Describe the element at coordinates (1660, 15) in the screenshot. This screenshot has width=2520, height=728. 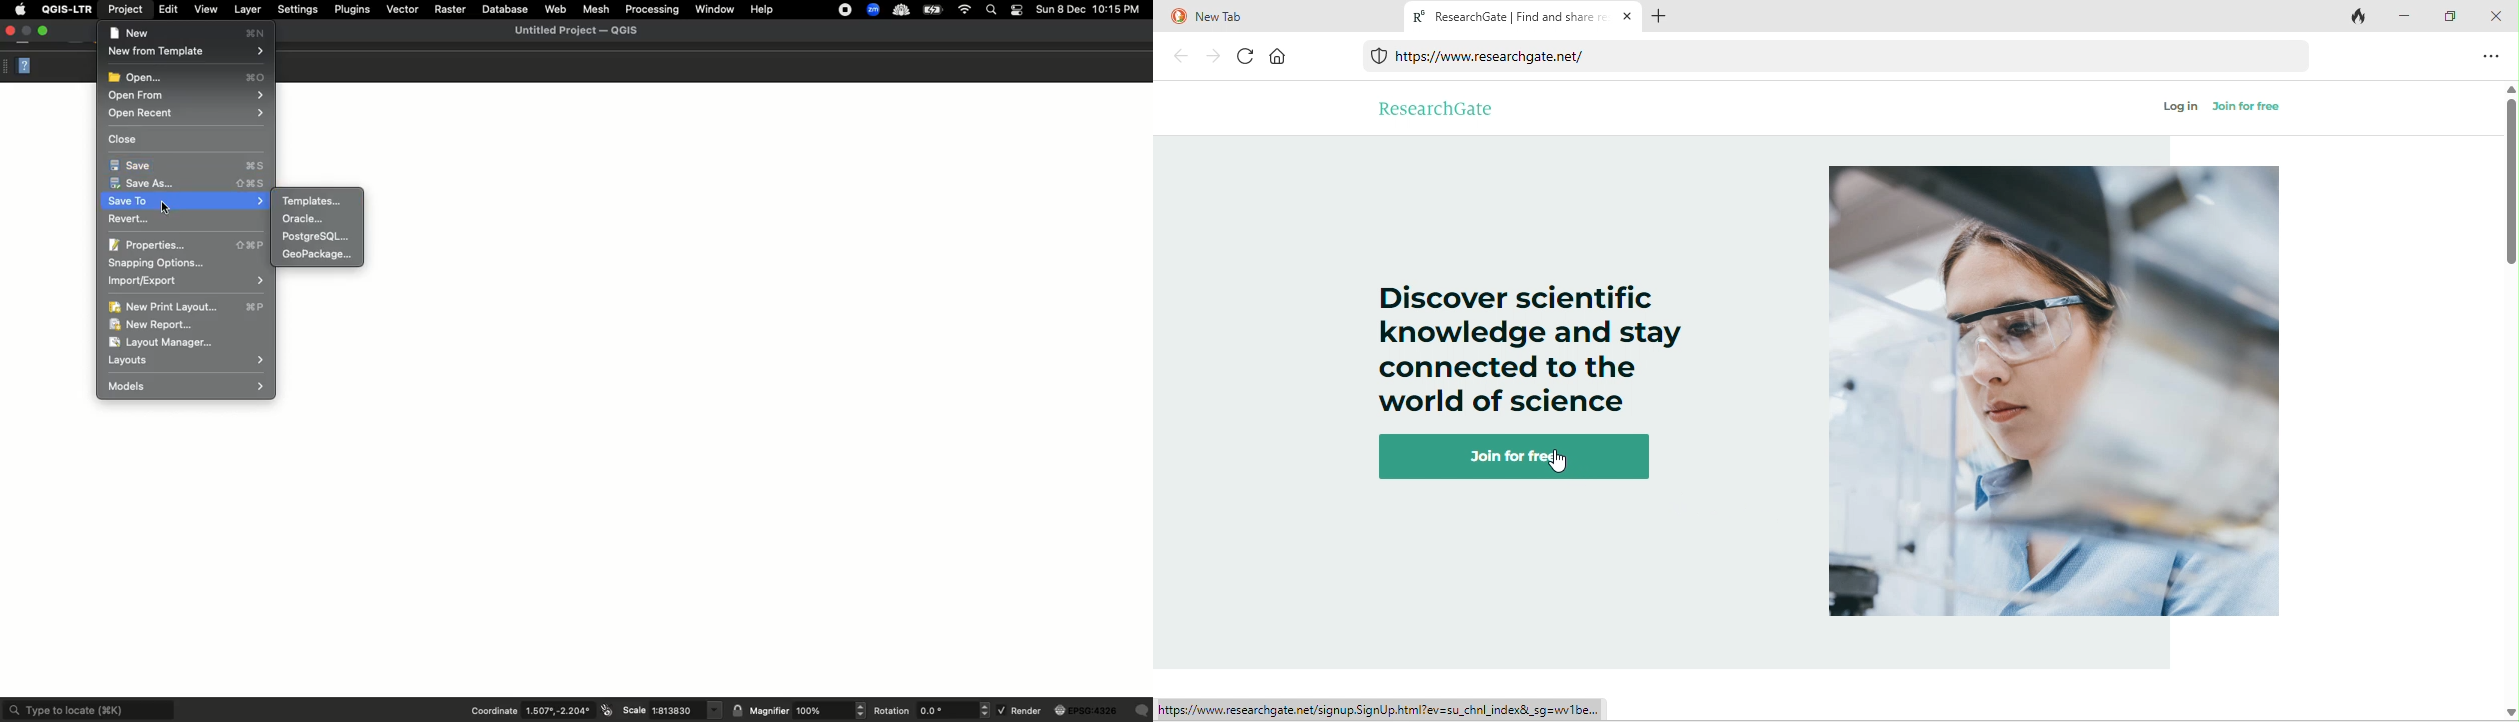
I see `add` at that location.